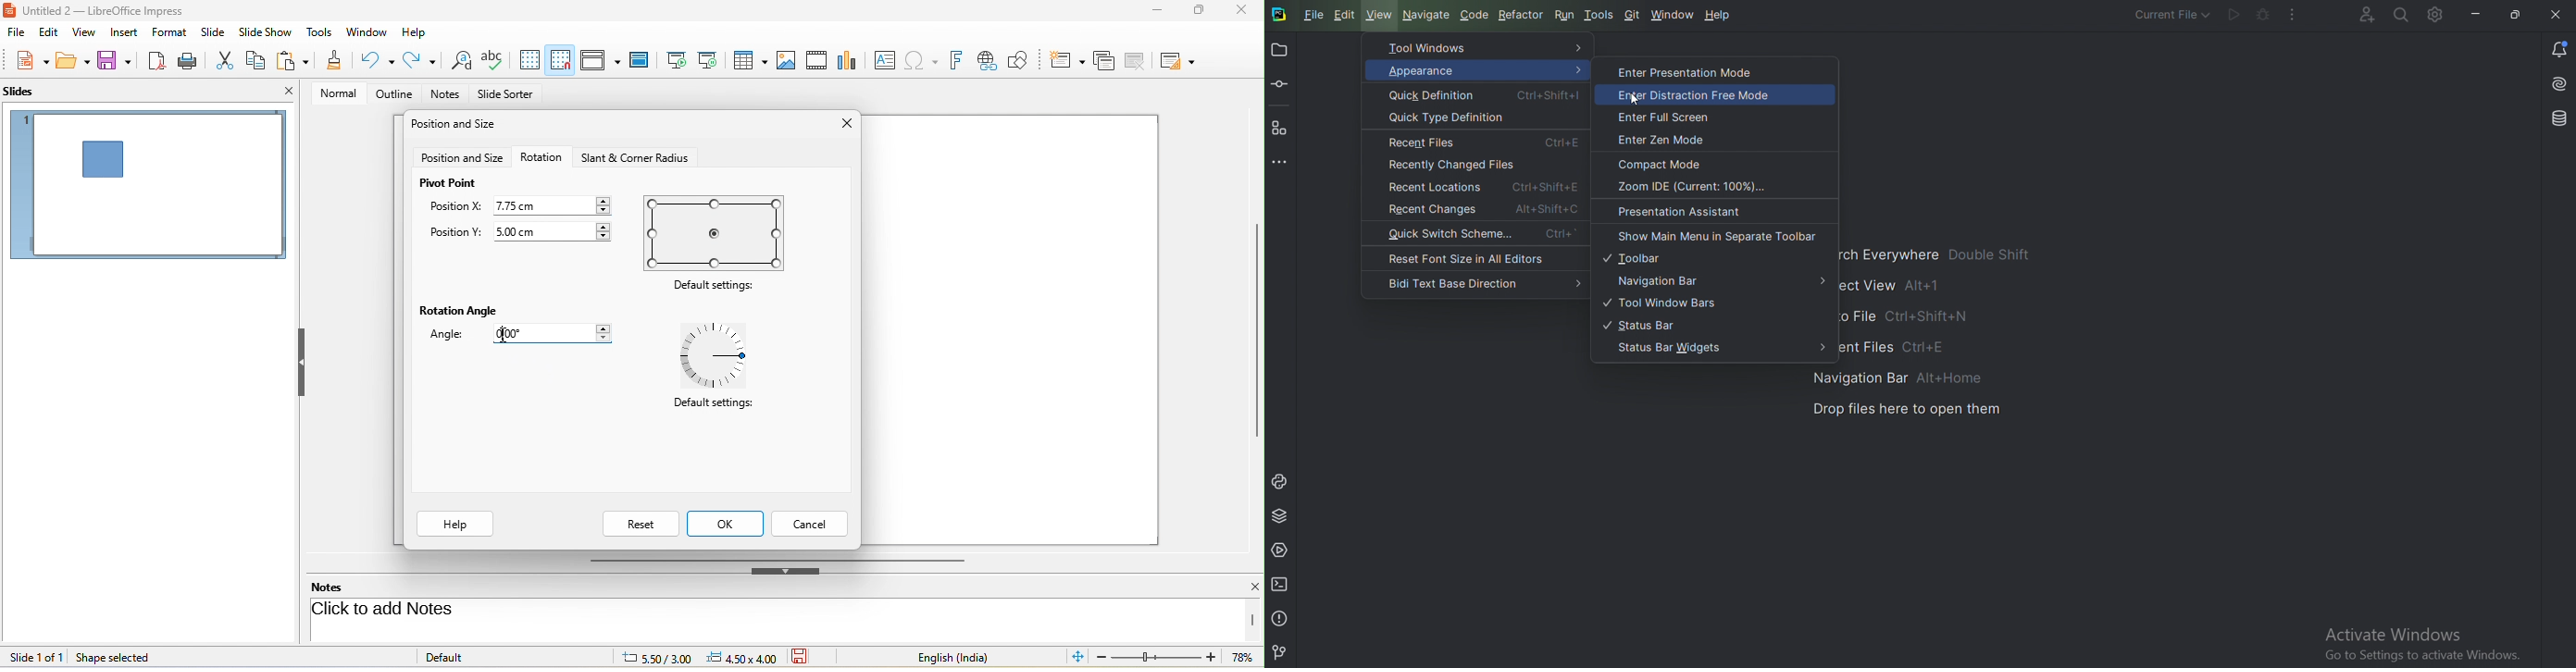  Describe the element at coordinates (505, 95) in the screenshot. I see `slide sorter` at that location.